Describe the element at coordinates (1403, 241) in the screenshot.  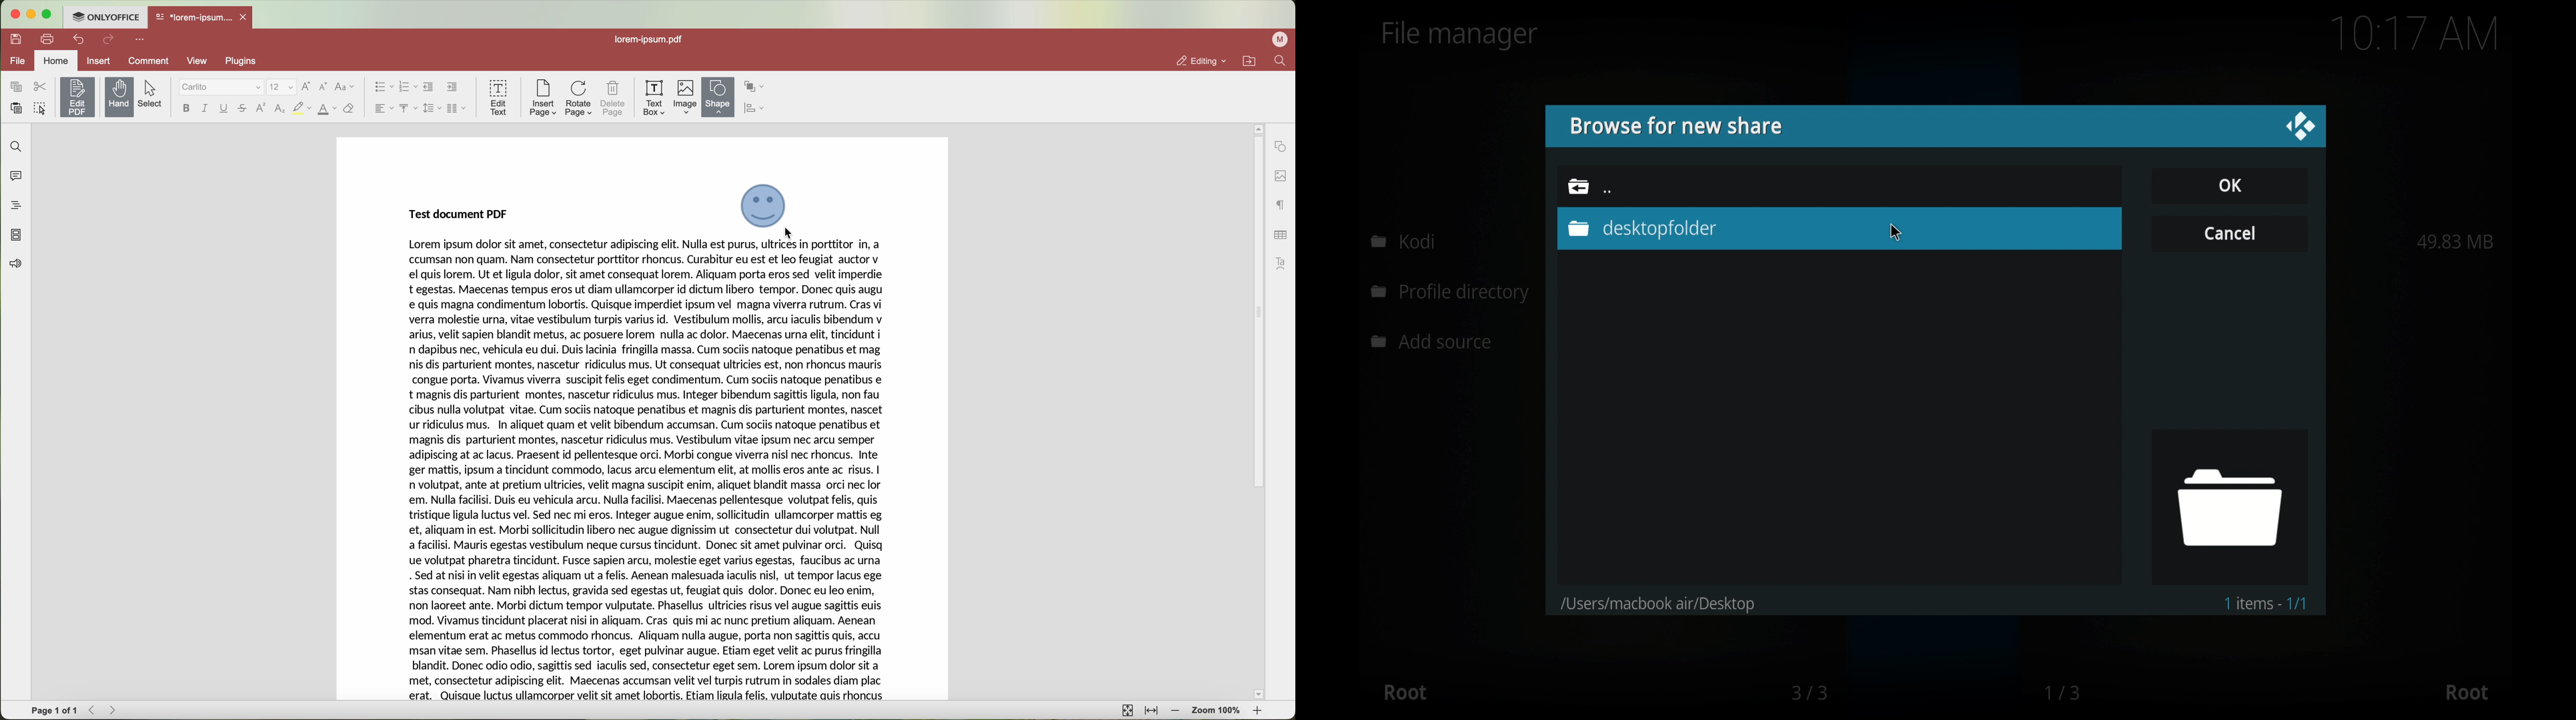
I see `kodi` at that location.